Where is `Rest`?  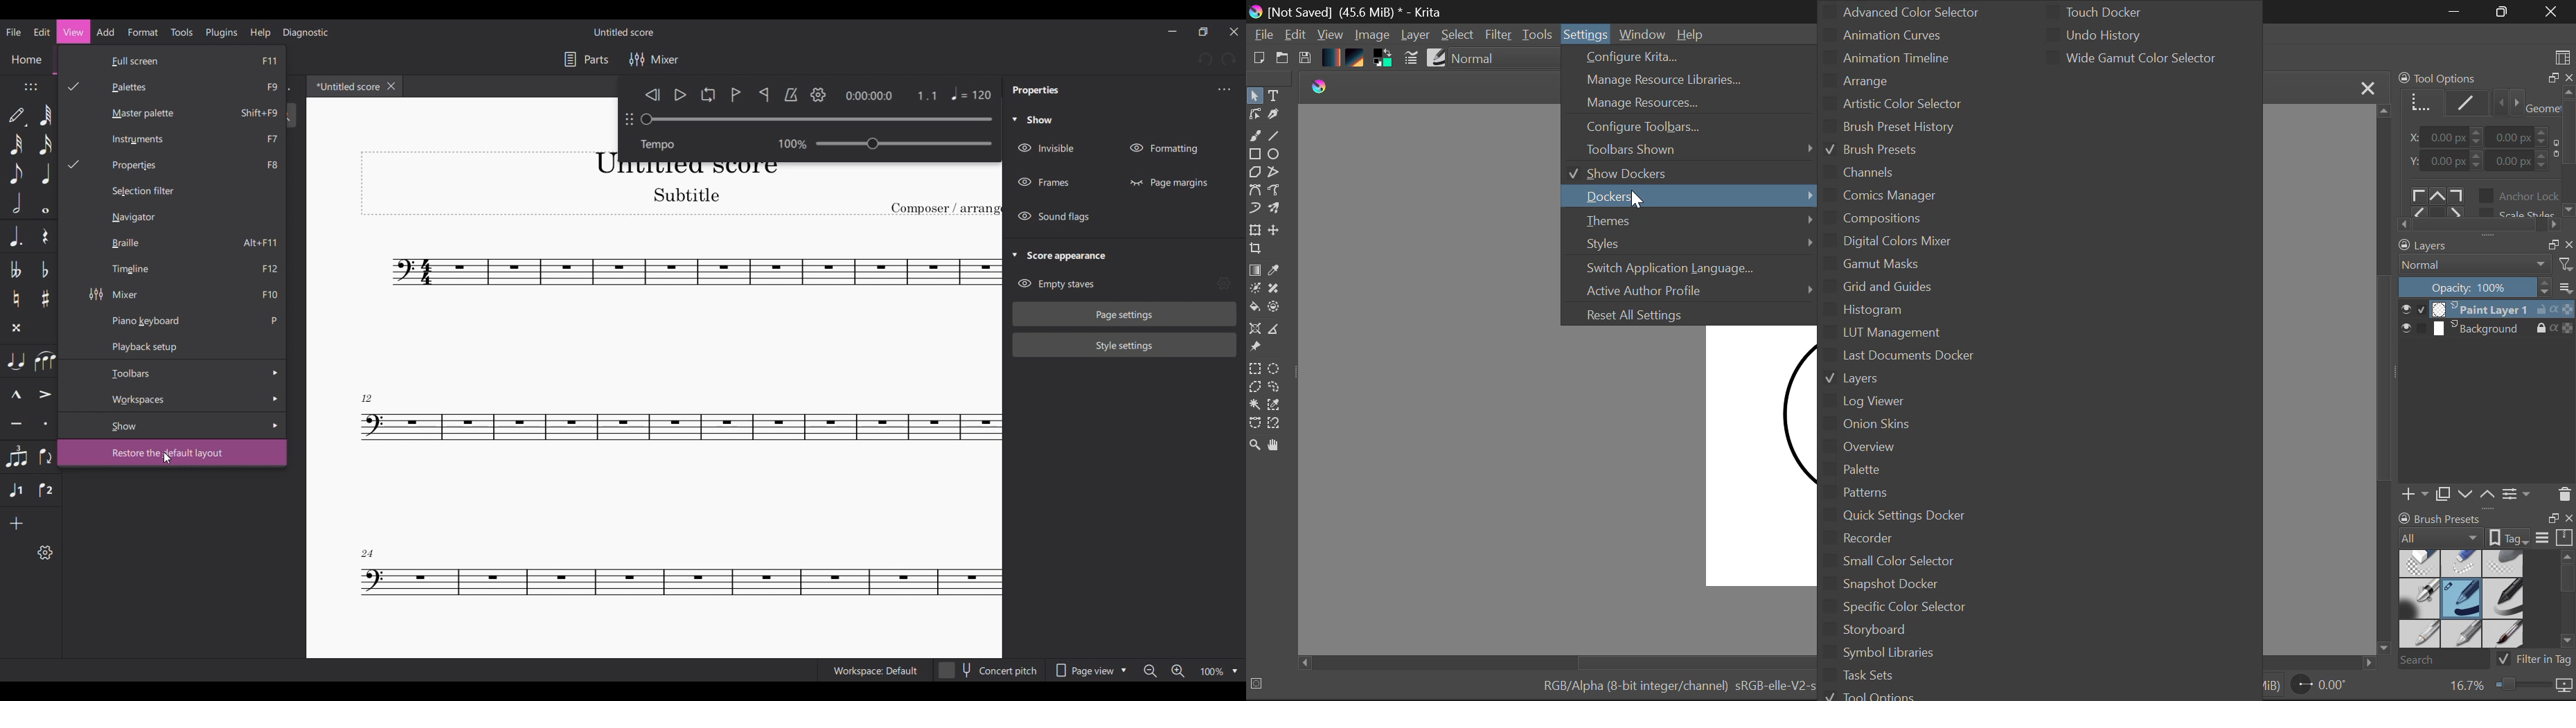
Rest is located at coordinates (45, 236).